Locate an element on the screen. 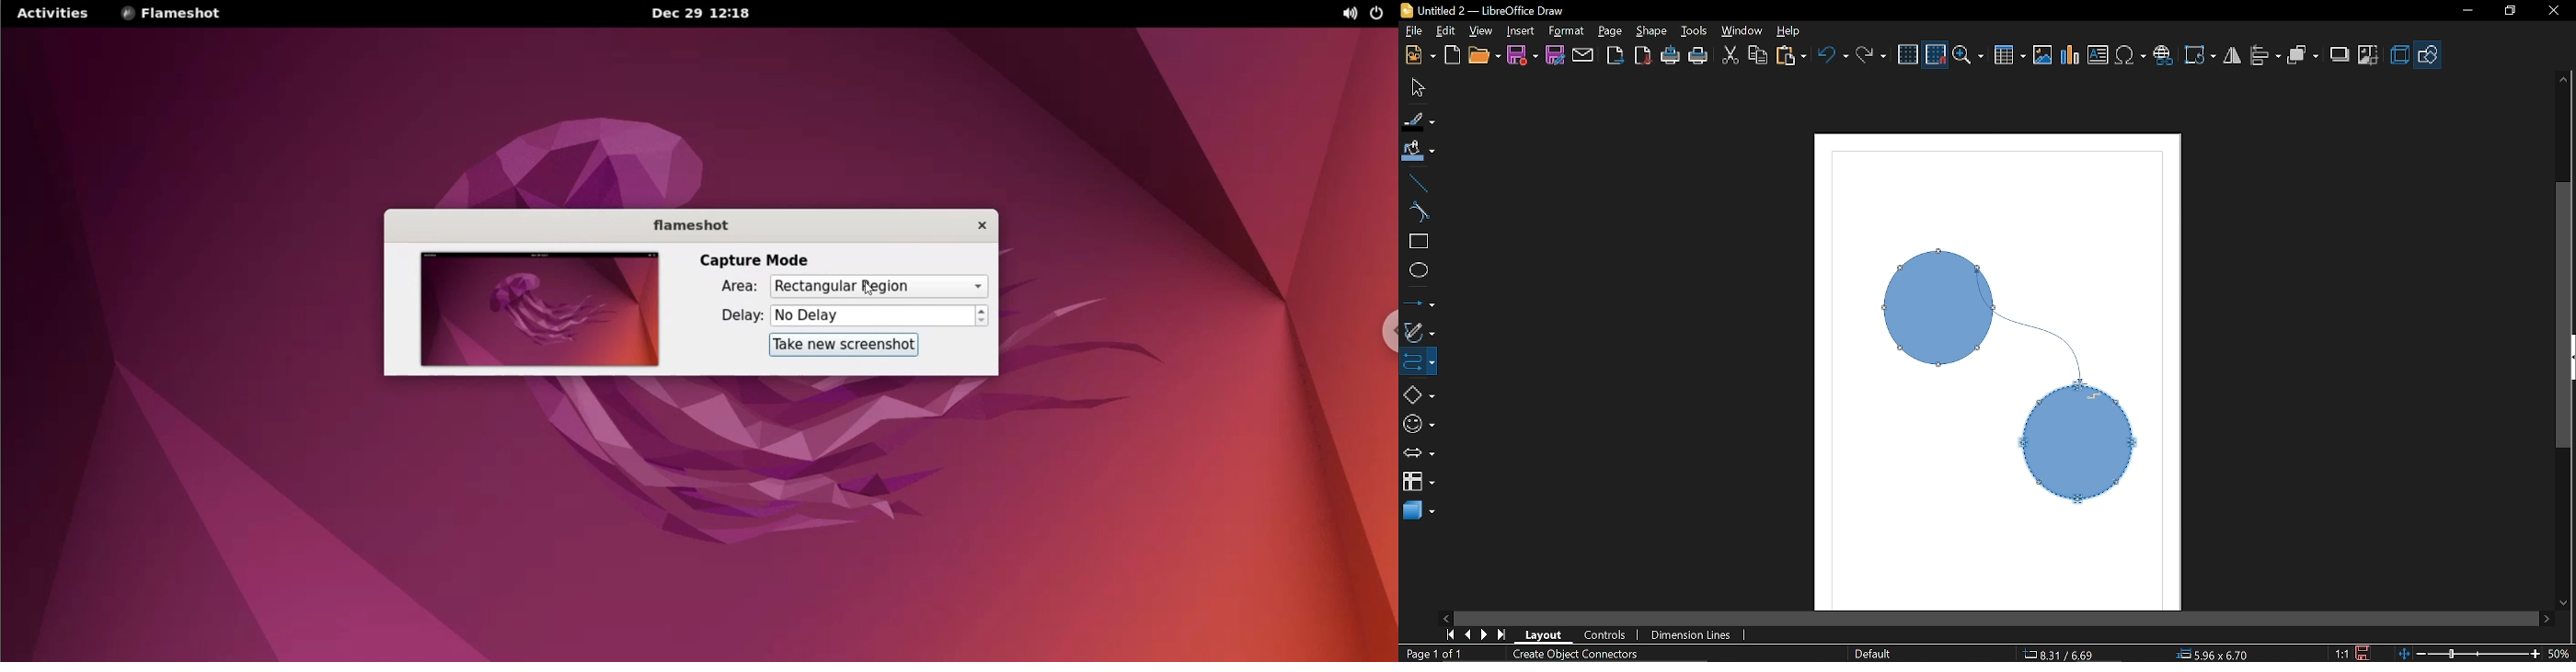 The width and height of the screenshot is (2576, 672). Grid is located at coordinates (1908, 55).